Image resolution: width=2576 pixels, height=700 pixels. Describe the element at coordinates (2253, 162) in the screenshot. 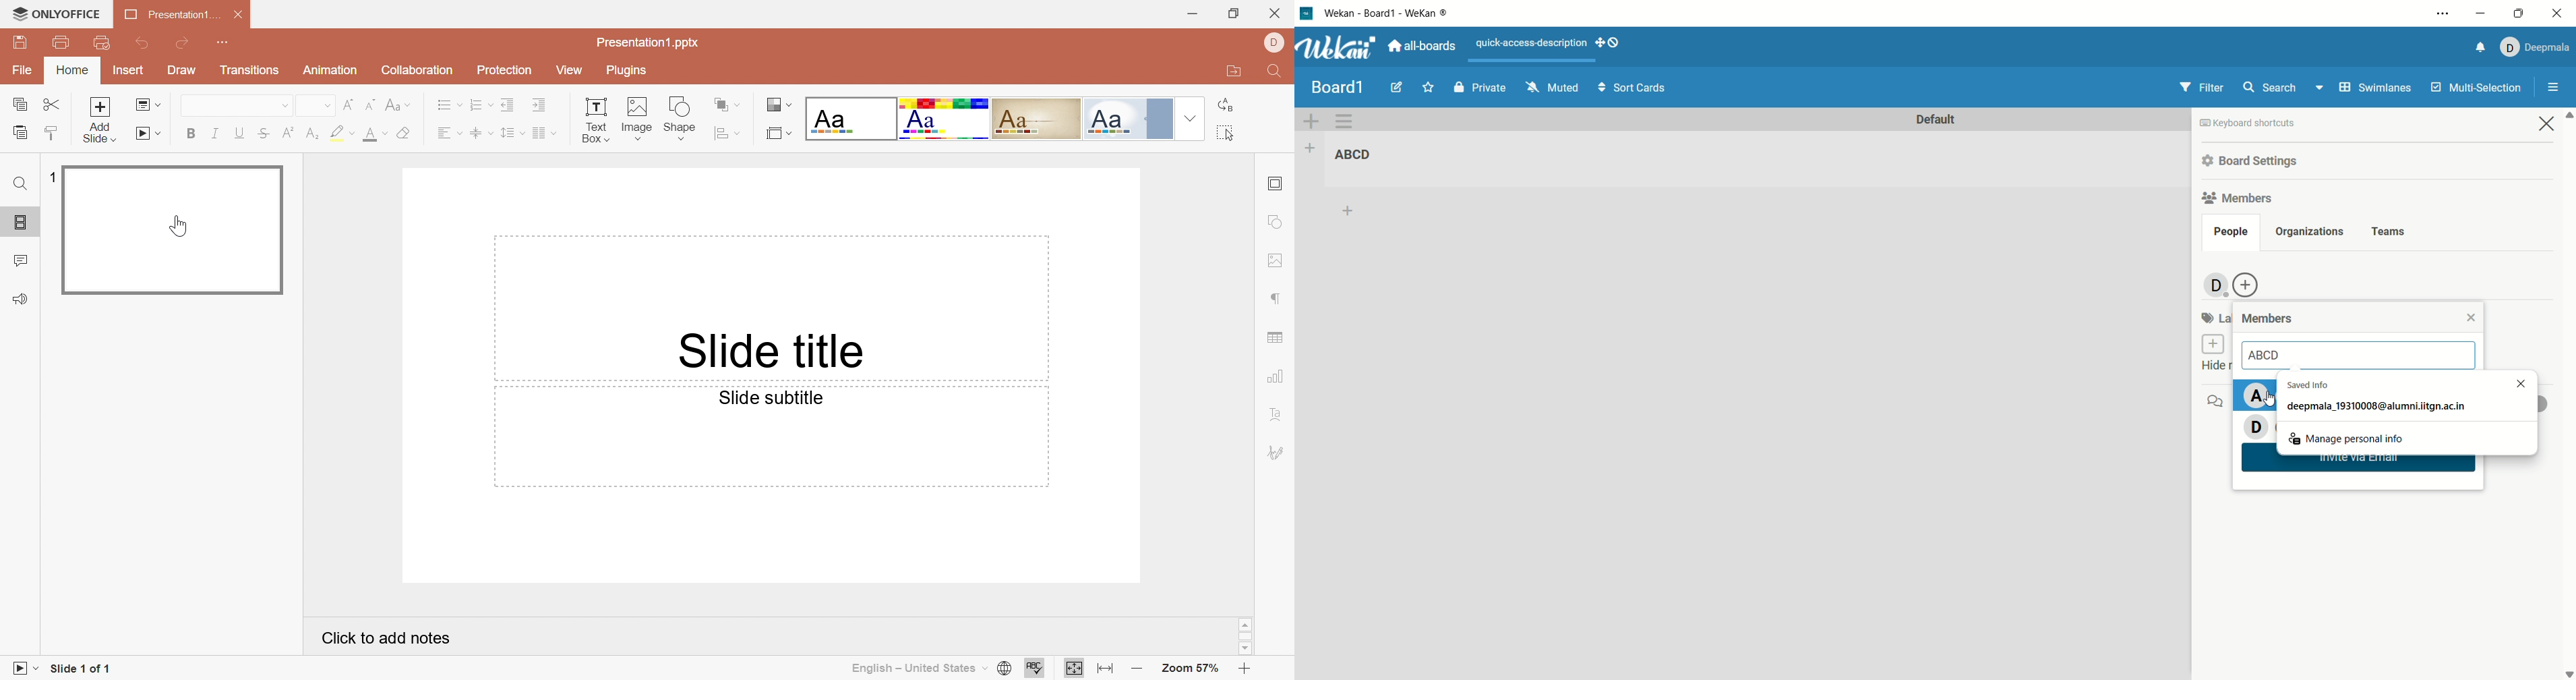

I see `board settings` at that location.